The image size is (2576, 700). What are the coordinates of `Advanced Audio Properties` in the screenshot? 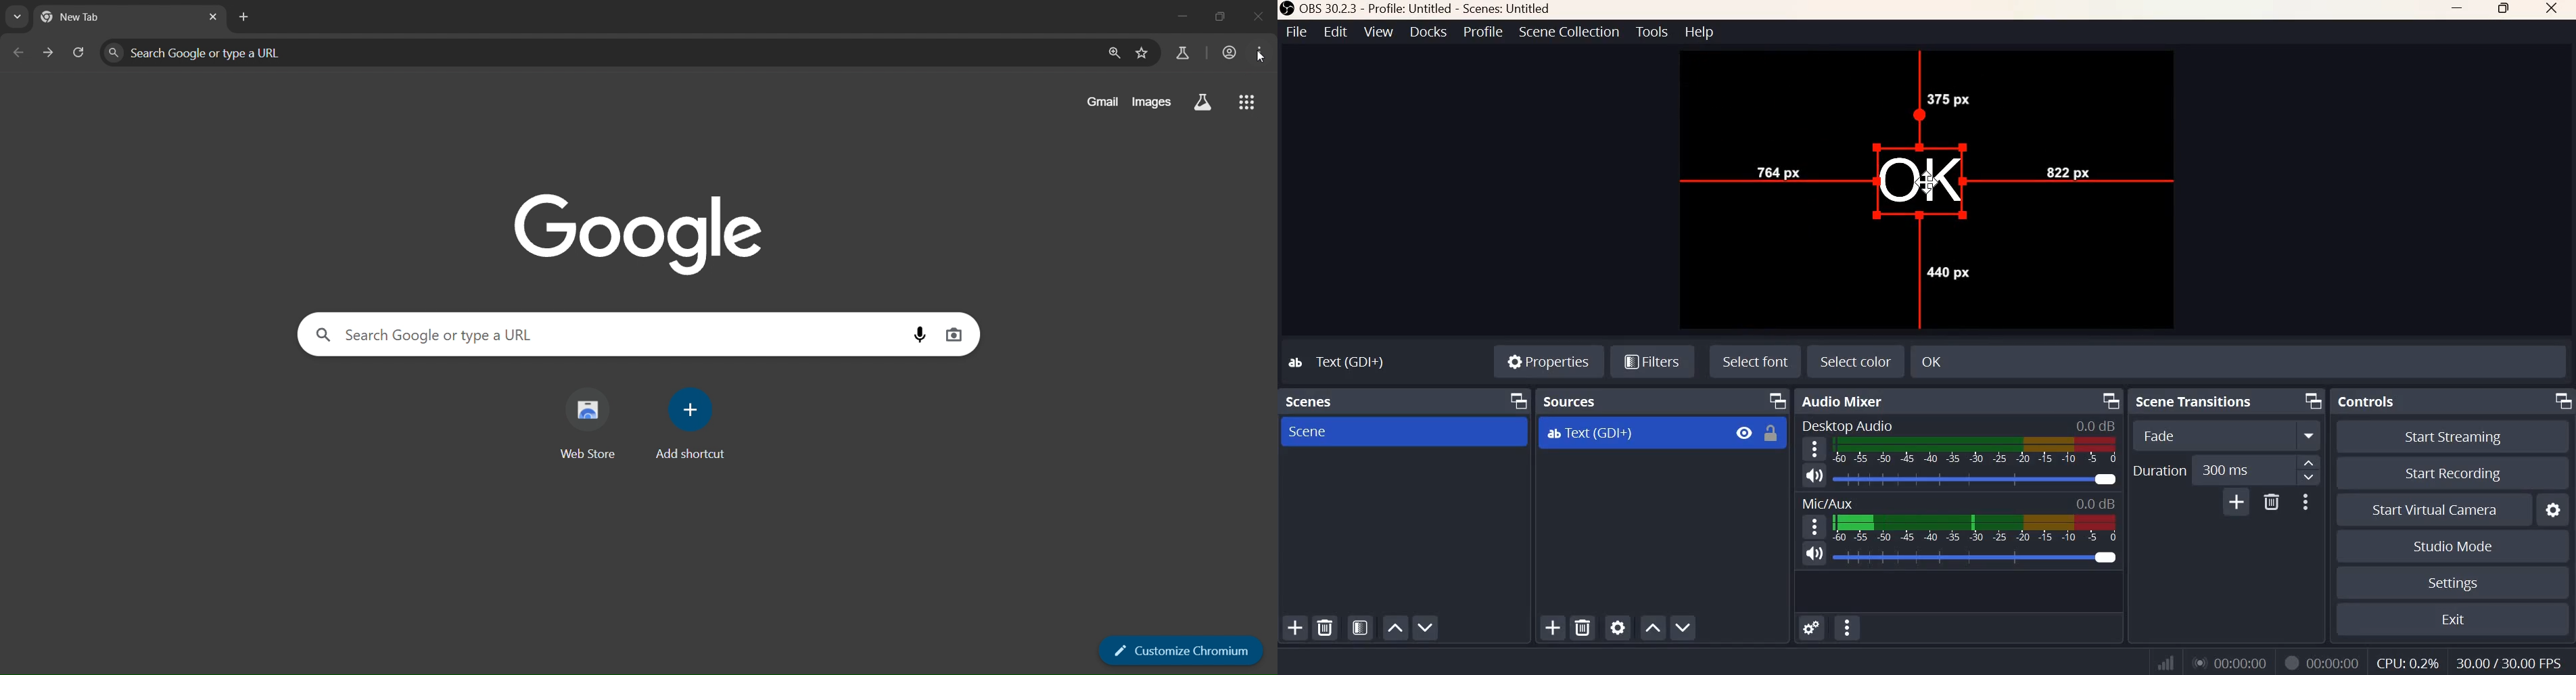 It's located at (1811, 628).